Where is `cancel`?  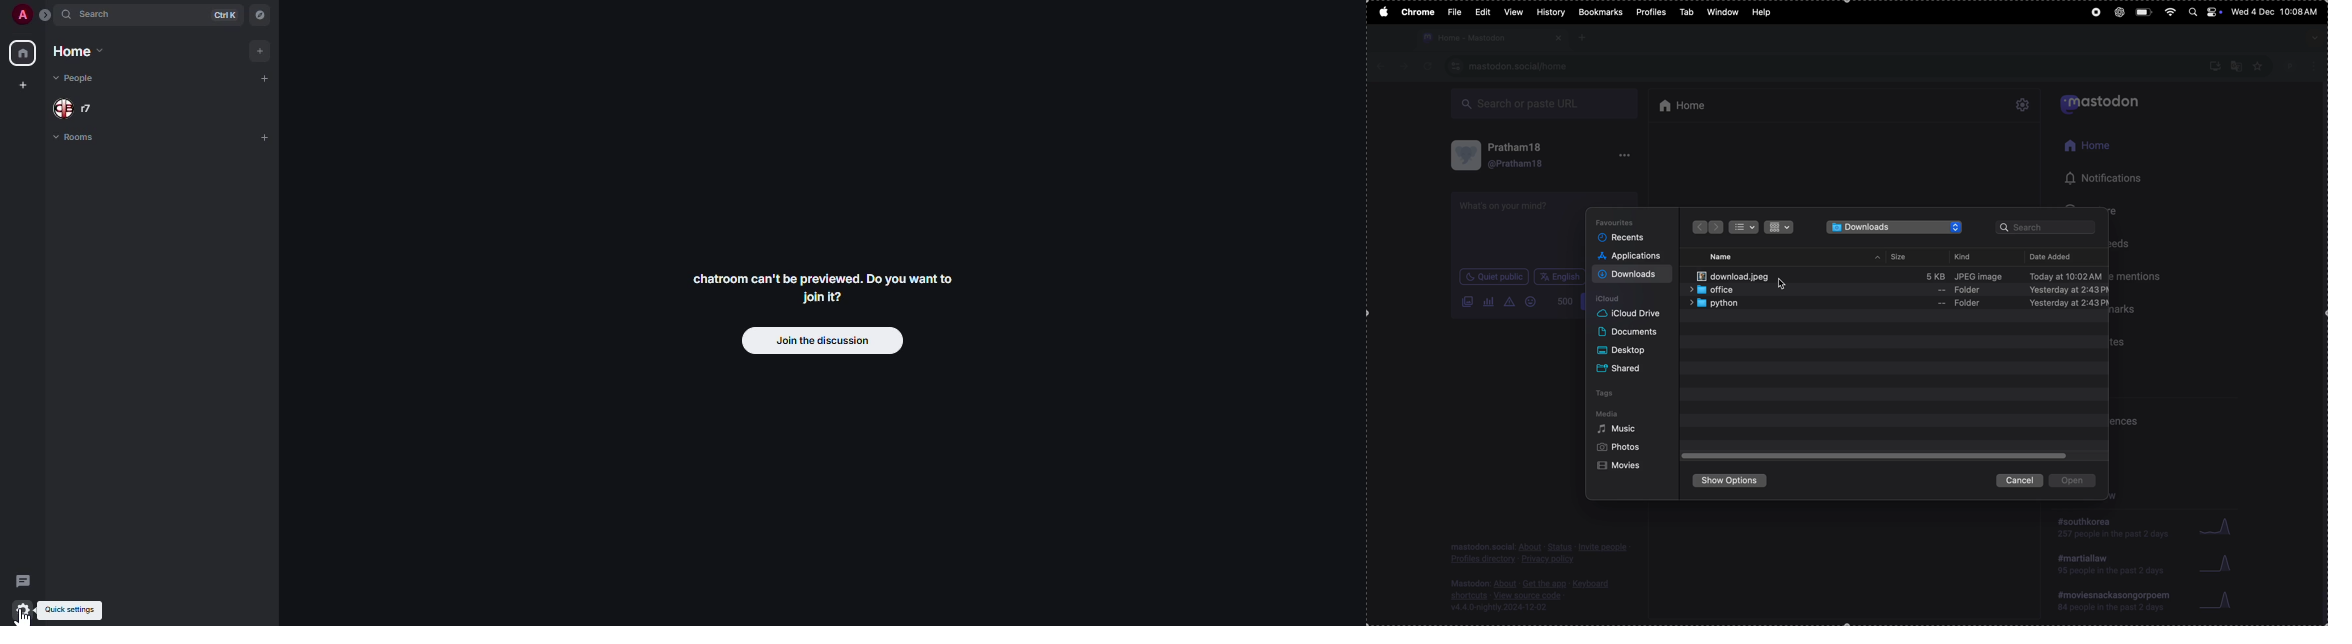 cancel is located at coordinates (2020, 480).